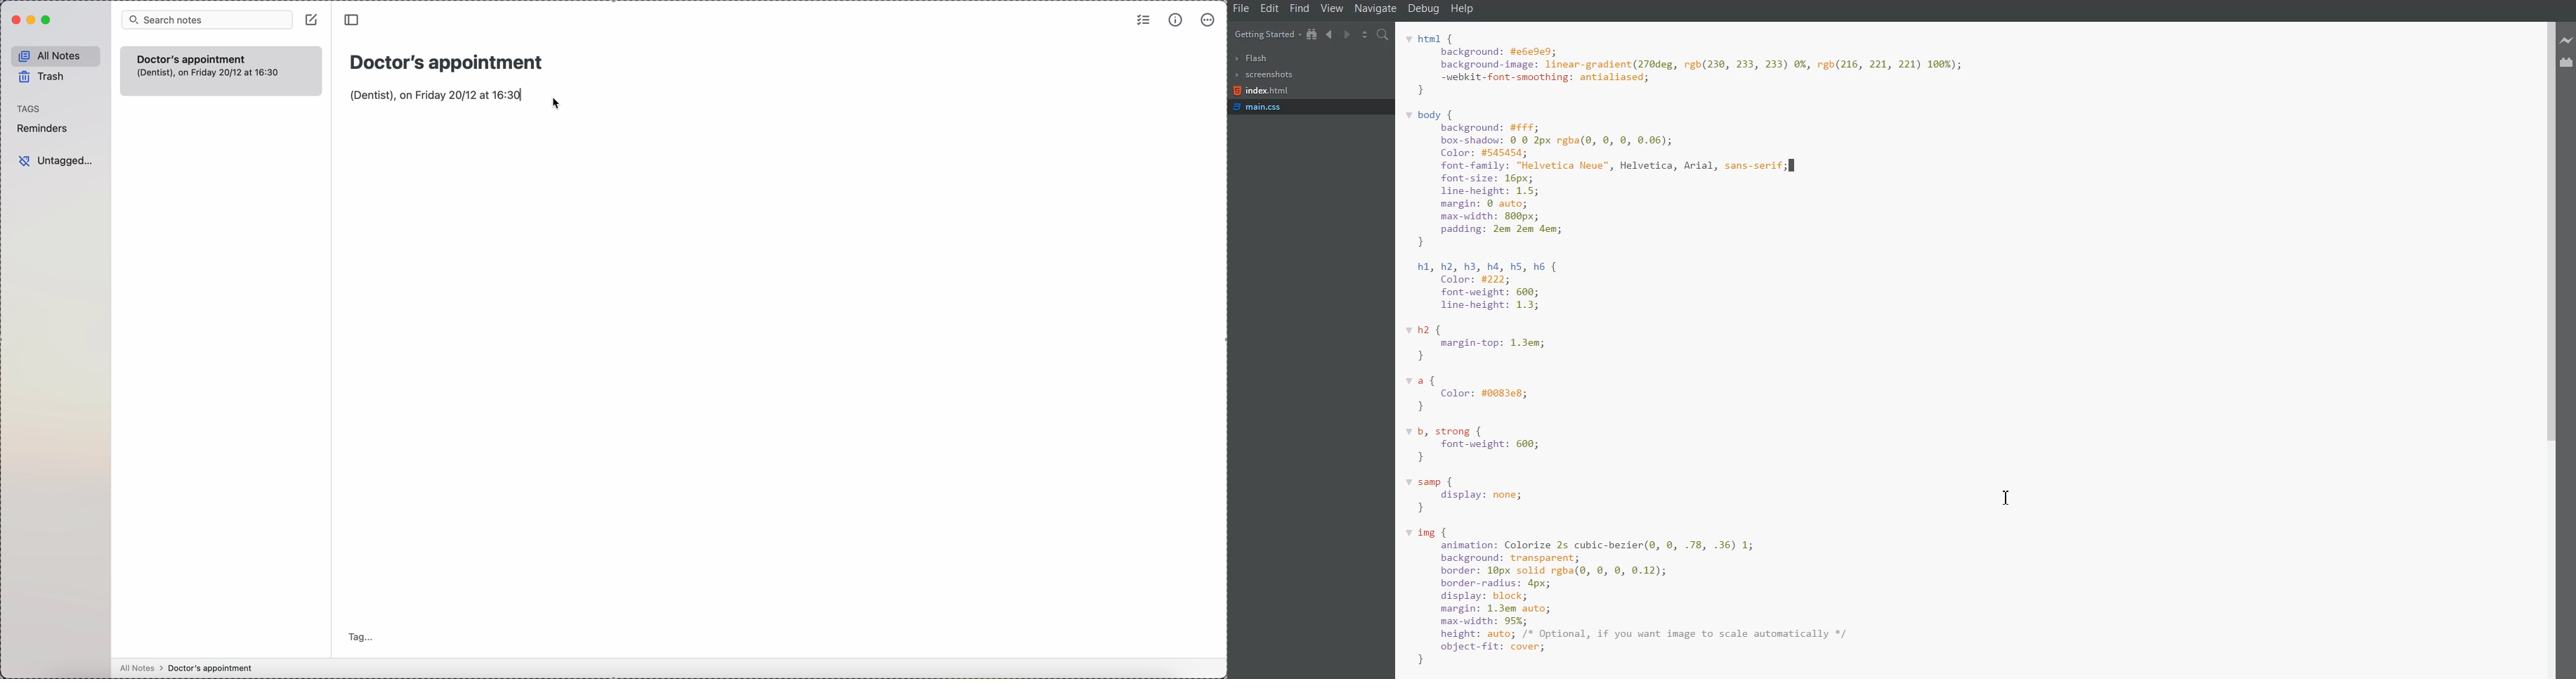  What do you see at coordinates (354, 21) in the screenshot?
I see `toggle sidebar` at bounding box center [354, 21].